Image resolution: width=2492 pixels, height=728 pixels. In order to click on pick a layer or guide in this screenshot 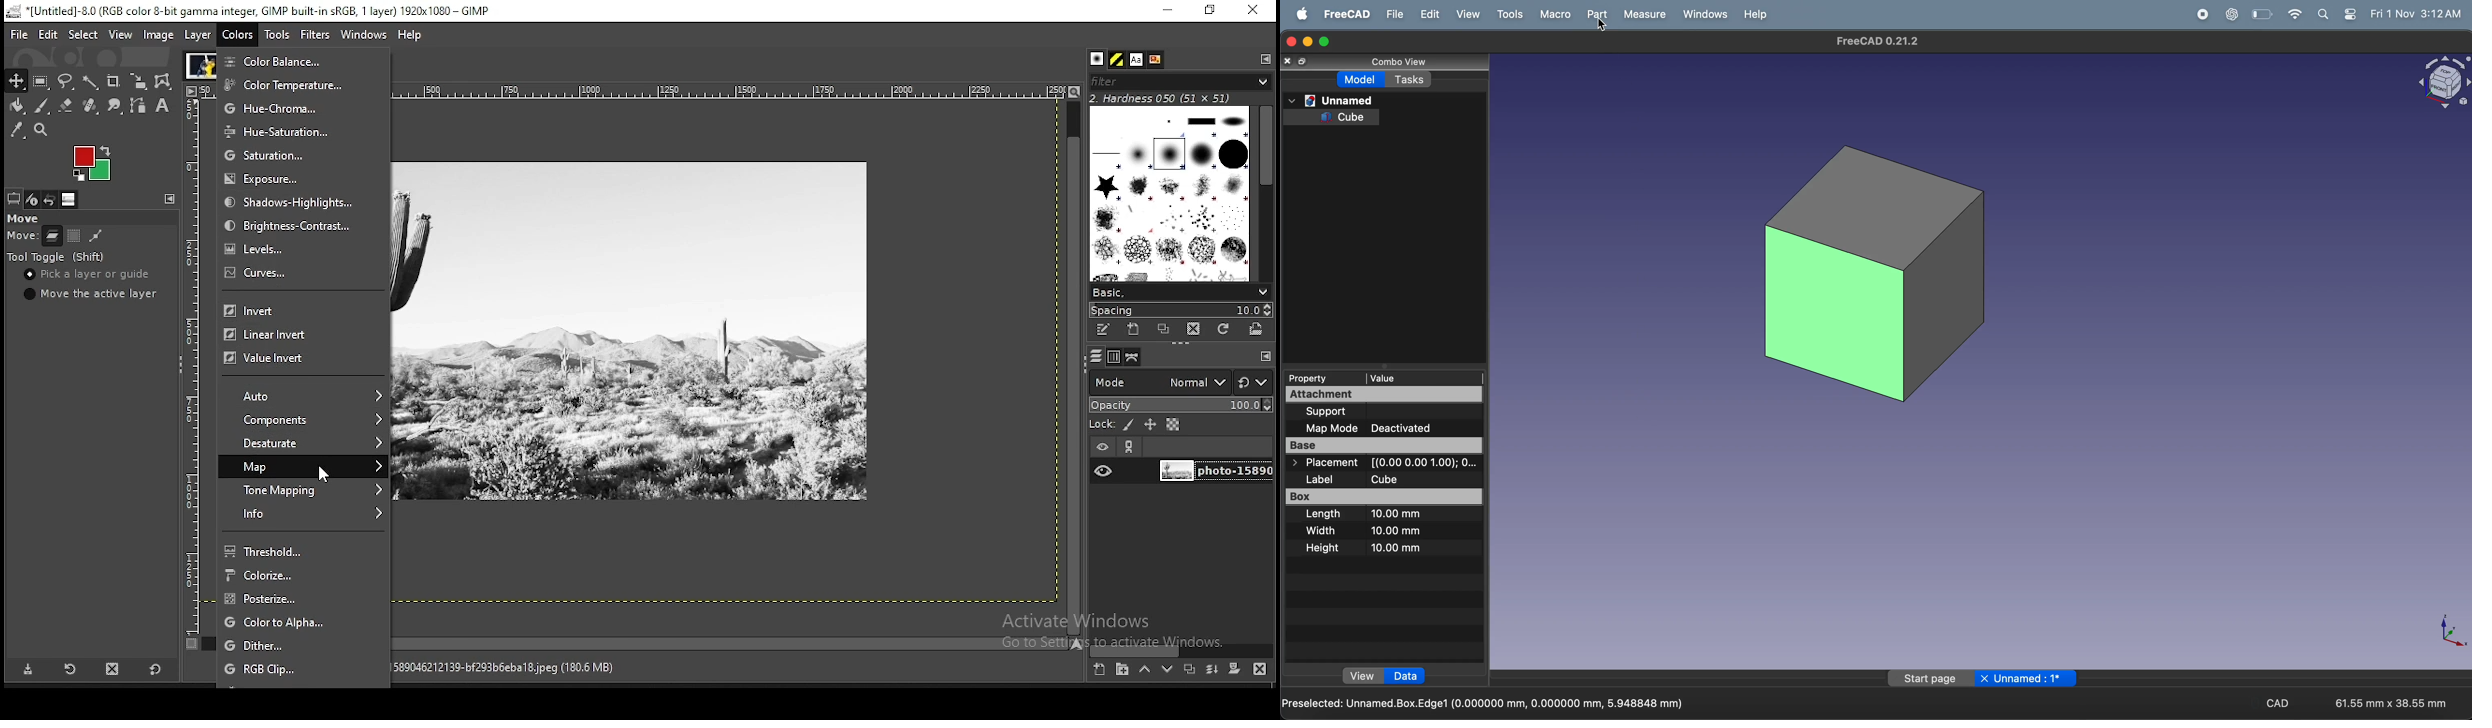, I will do `click(87, 274)`.